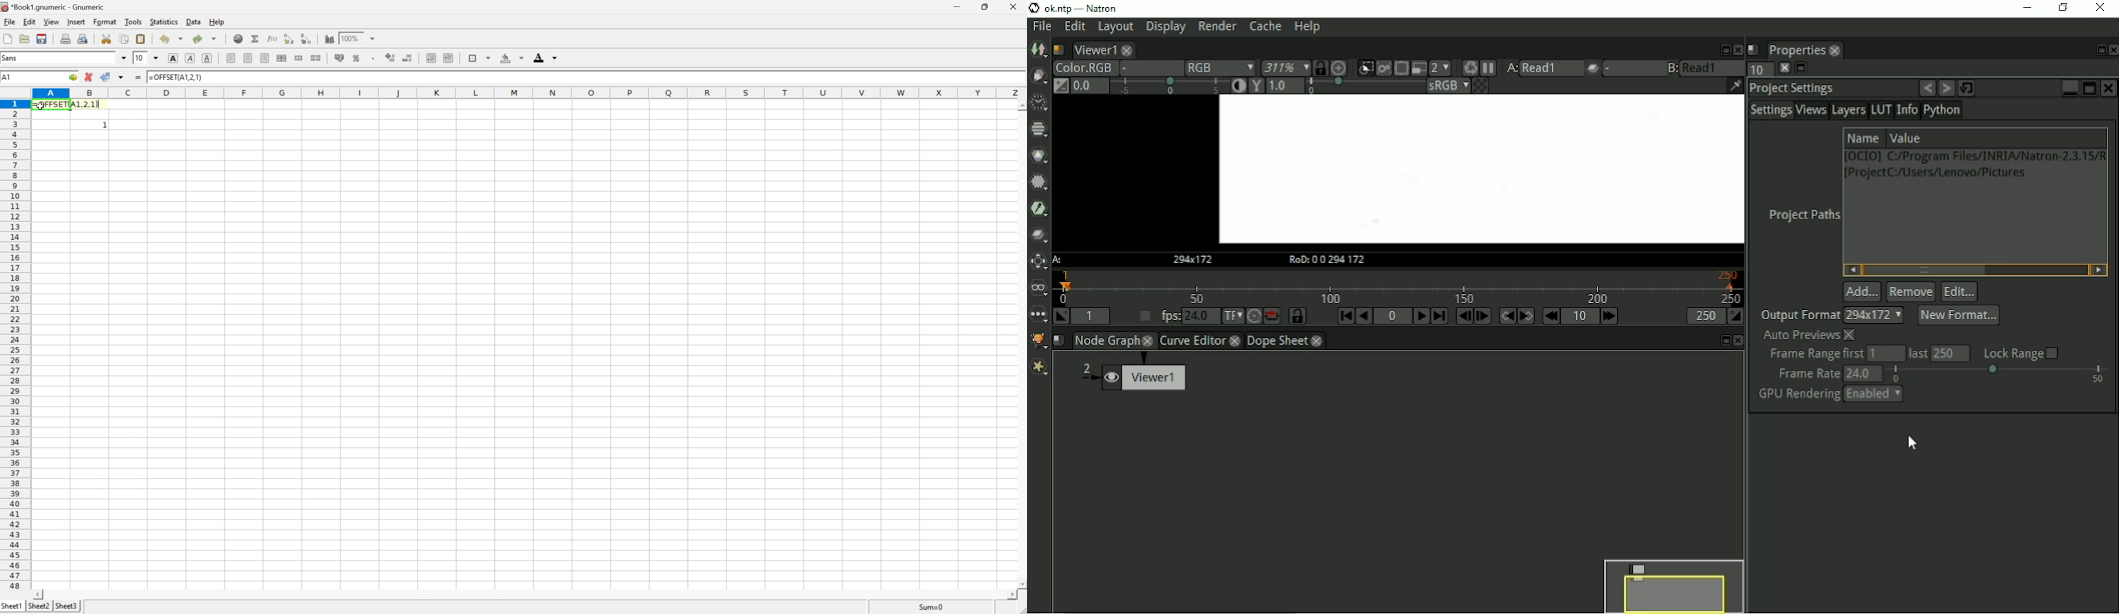  Describe the element at coordinates (23, 40) in the screenshot. I see `open a file` at that location.